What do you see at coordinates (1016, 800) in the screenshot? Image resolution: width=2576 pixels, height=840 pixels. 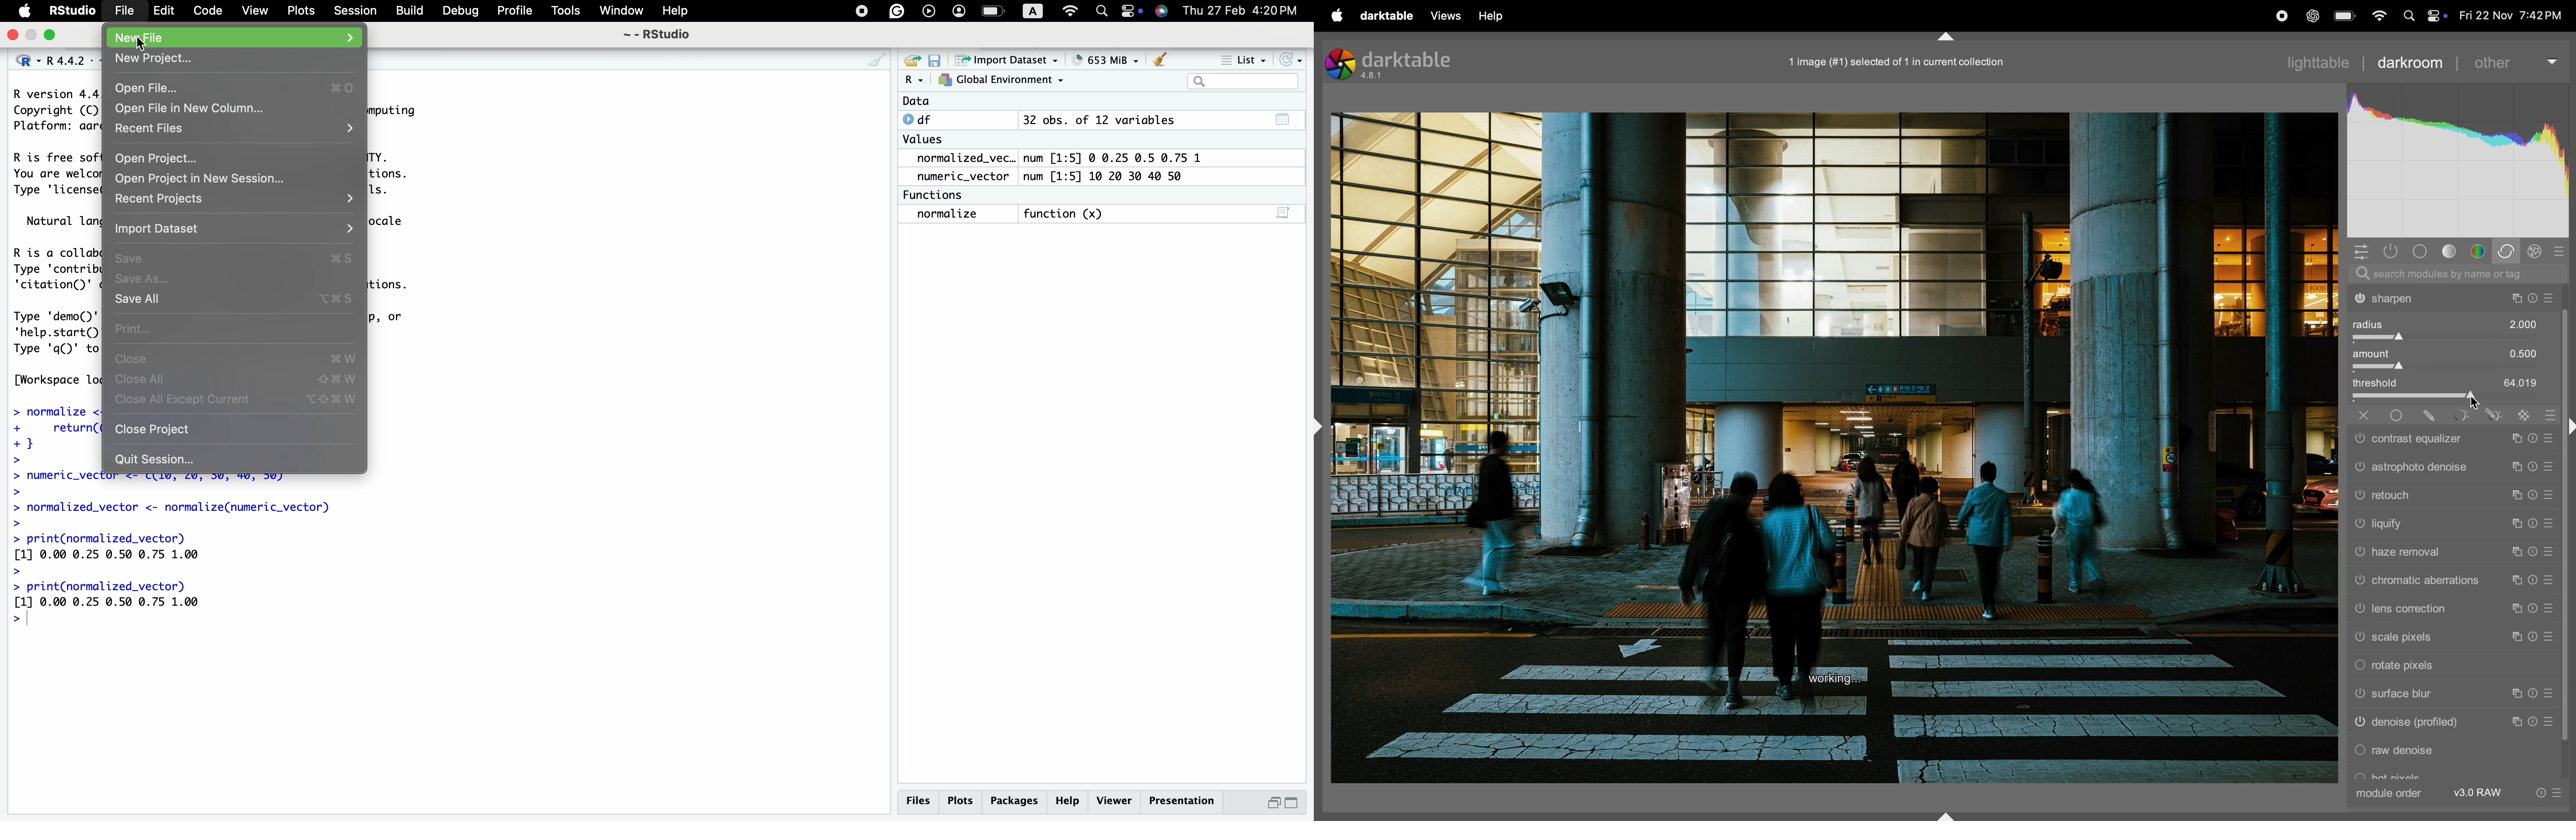 I see `Packages` at bounding box center [1016, 800].